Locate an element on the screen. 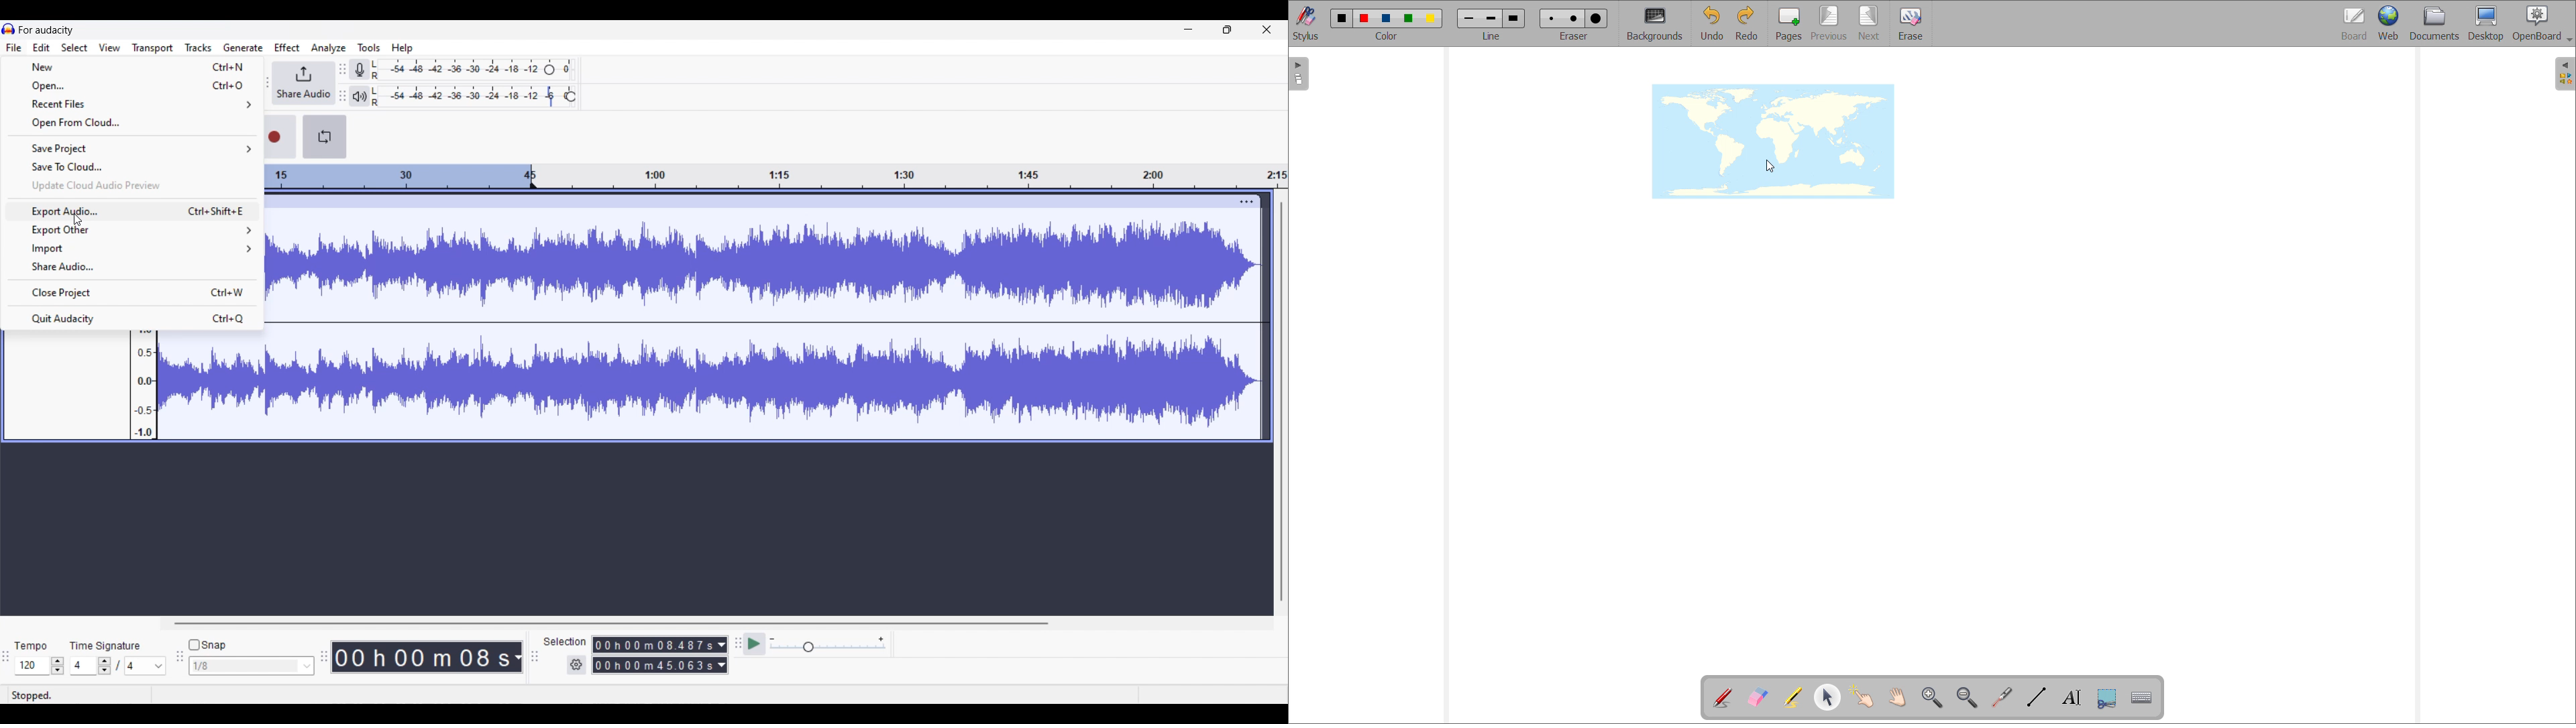  Edit menu is located at coordinates (41, 48).